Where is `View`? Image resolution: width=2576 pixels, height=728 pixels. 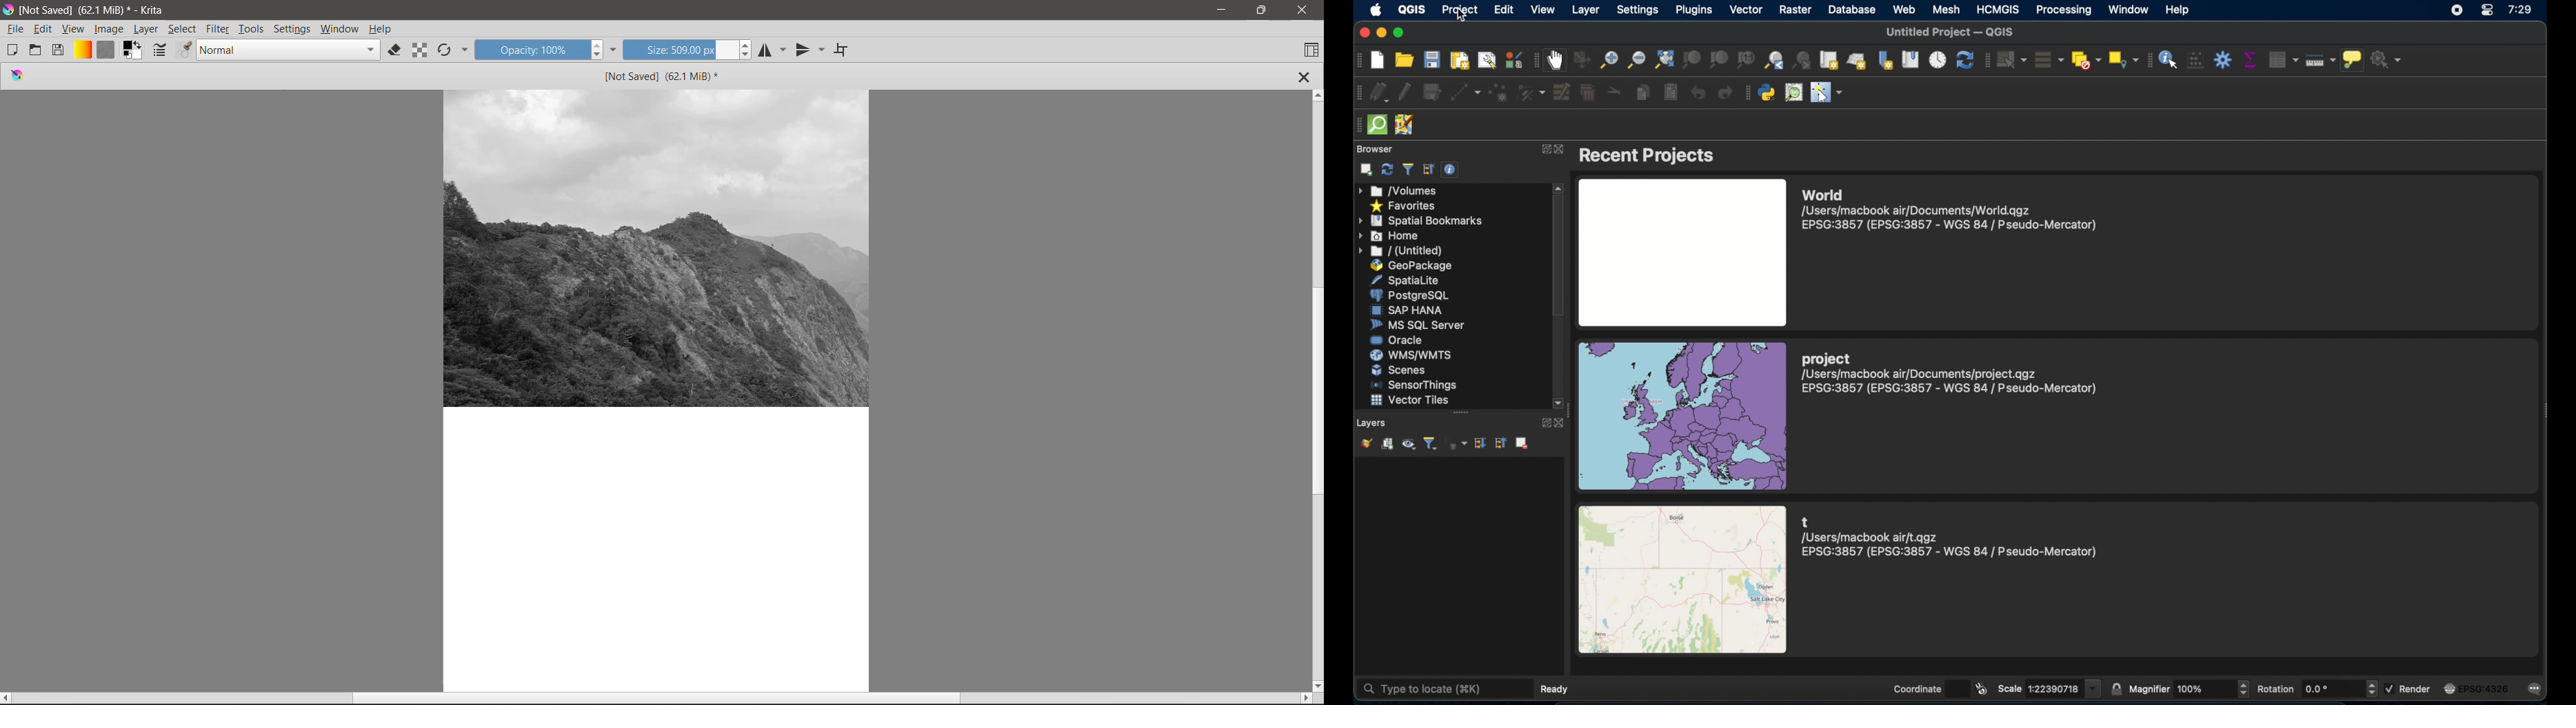 View is located at coordinates (73, 29).